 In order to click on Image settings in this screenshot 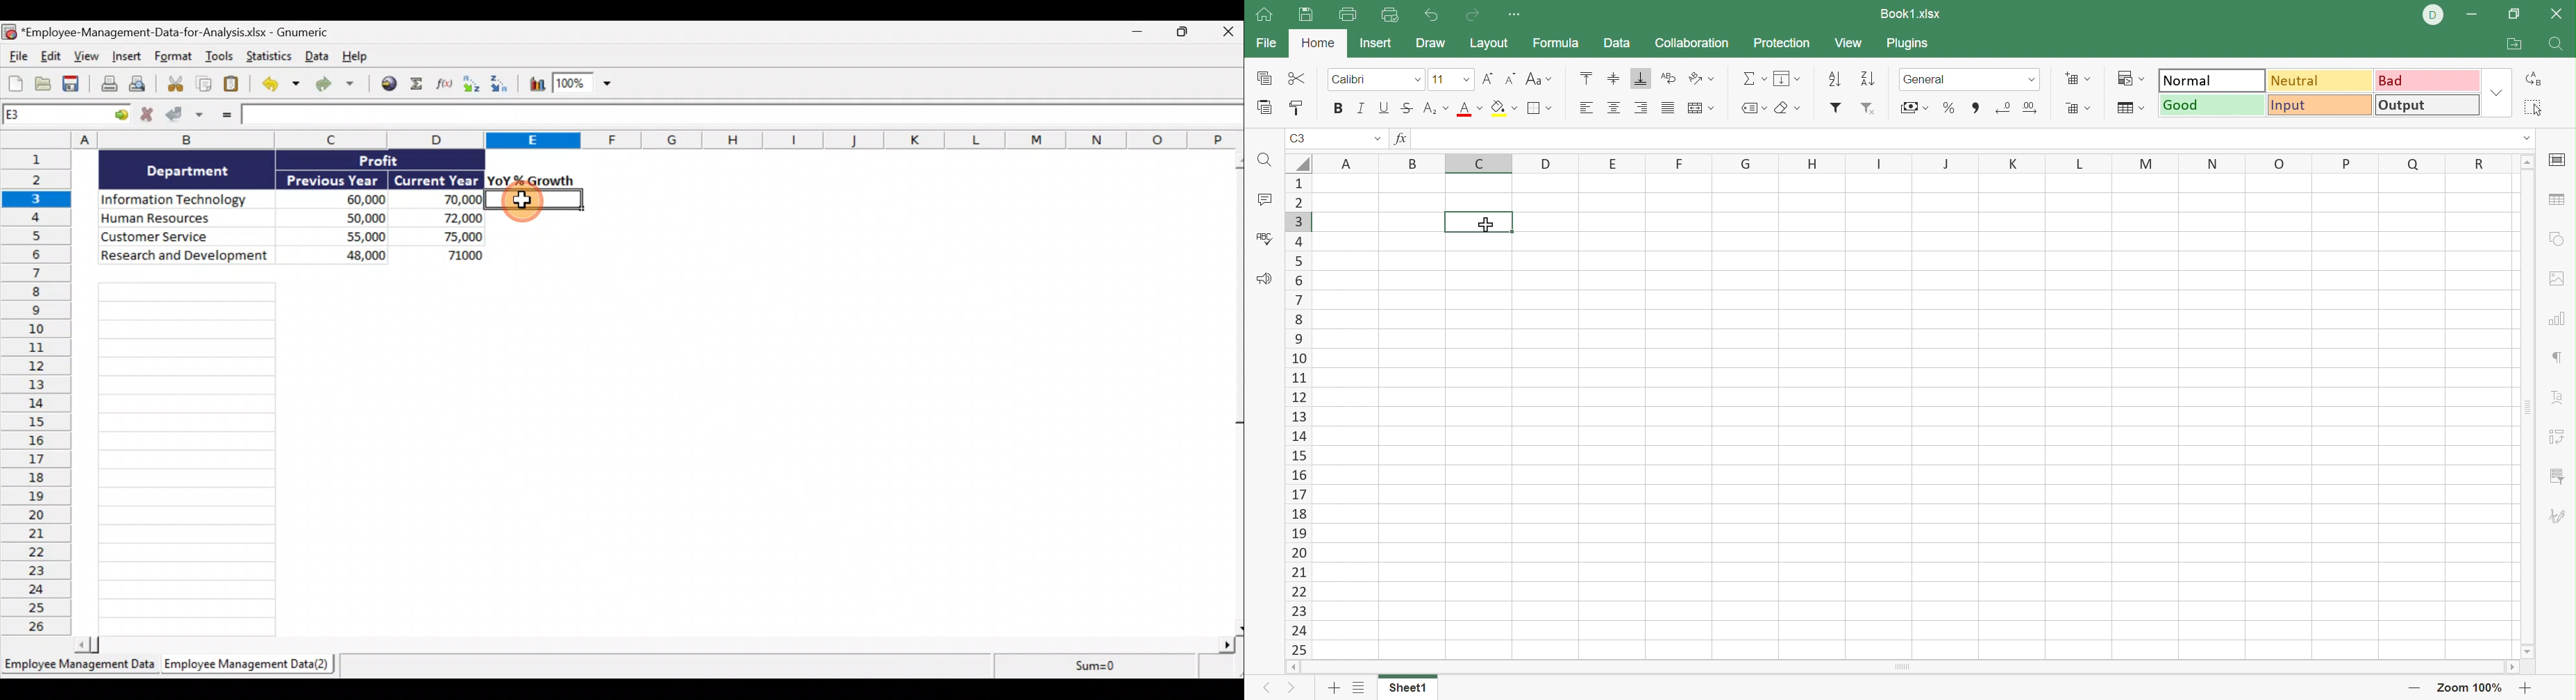, I will do `click(2561, 280)`.